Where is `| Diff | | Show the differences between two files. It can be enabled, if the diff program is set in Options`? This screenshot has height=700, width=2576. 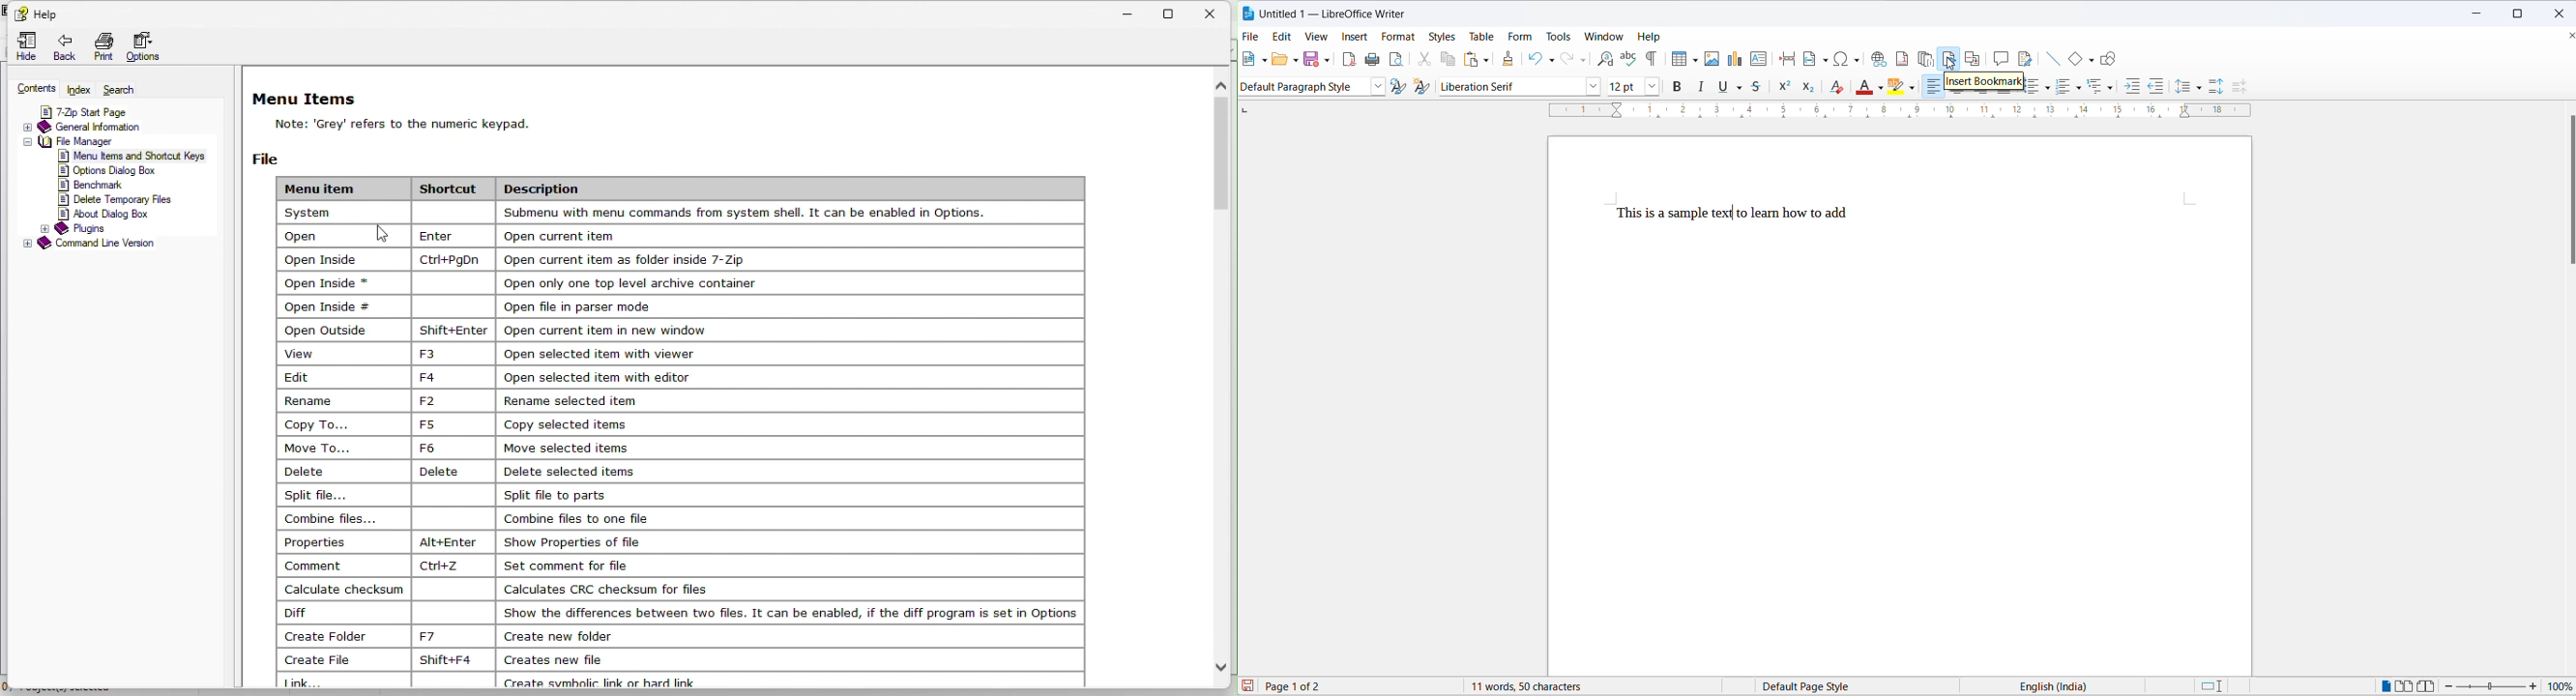
| Diff | | Show the differences between two files. It can be enabled, if the diff program is set in Options is located at coordinates (680, 613).